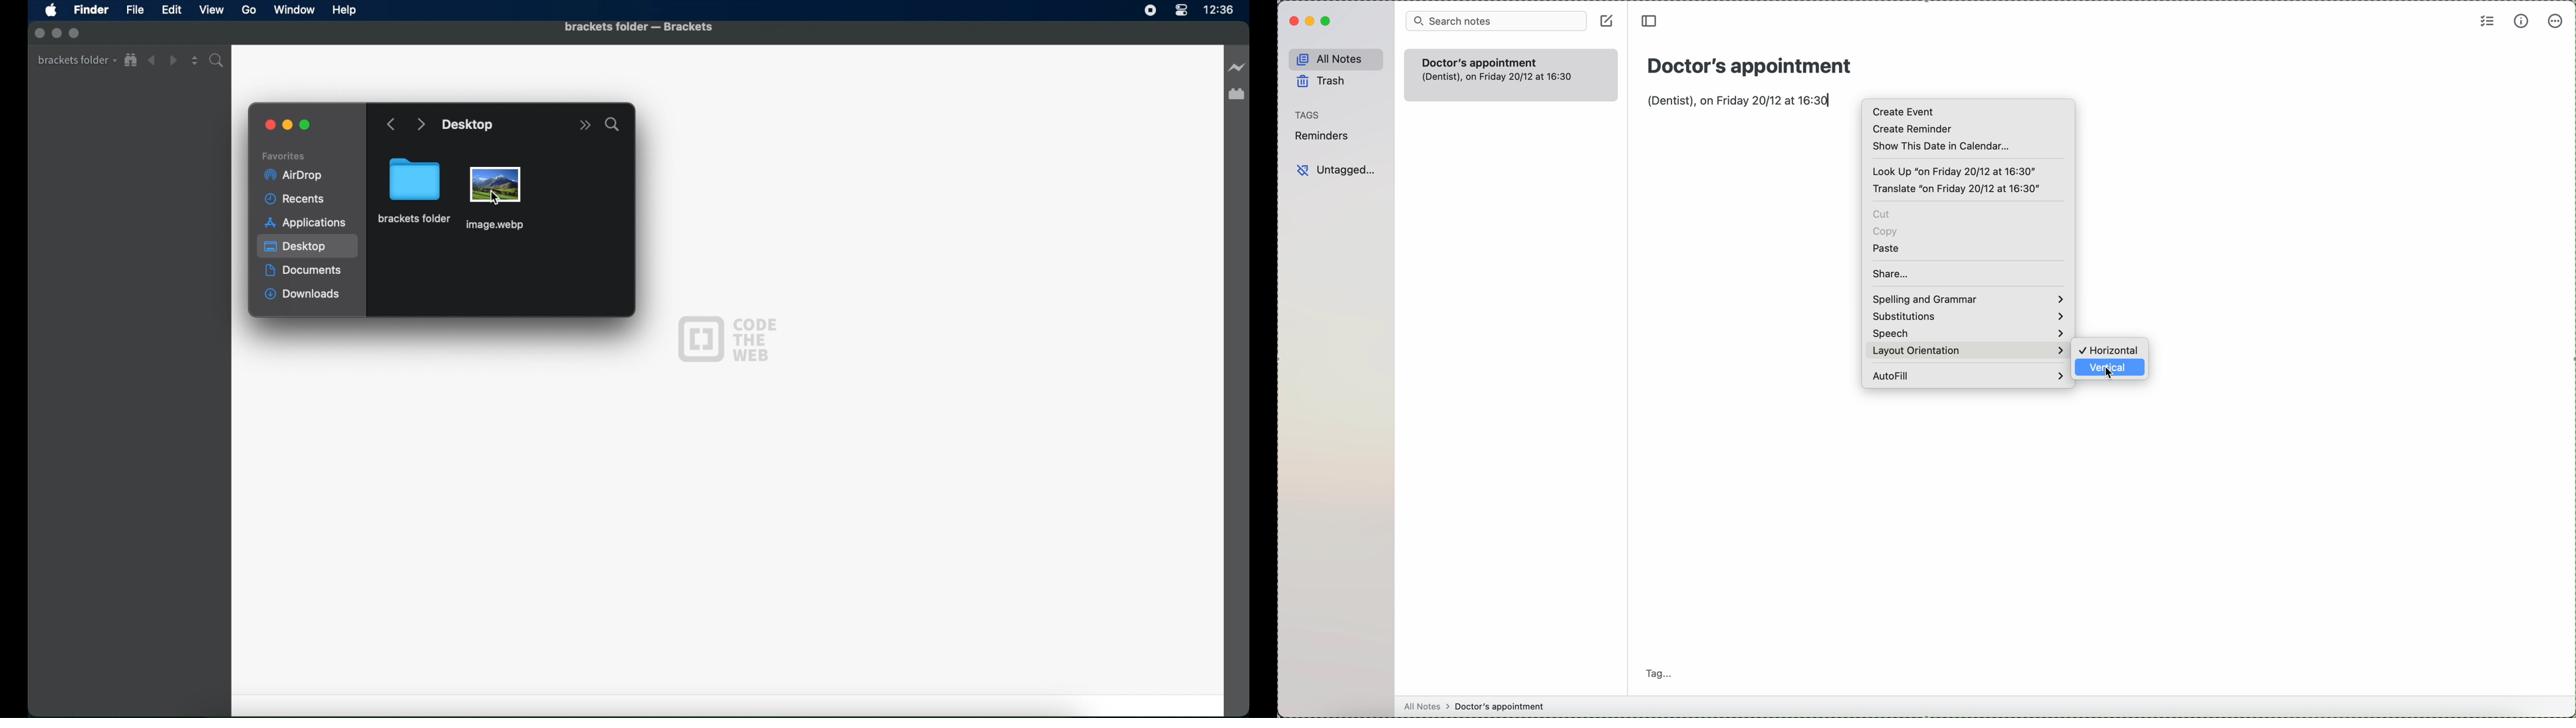 The height and width of the screenshot is (728, 2576). Describe the element at coordinates (51, 11) in the screenshot. I see `apple icon` at that location.